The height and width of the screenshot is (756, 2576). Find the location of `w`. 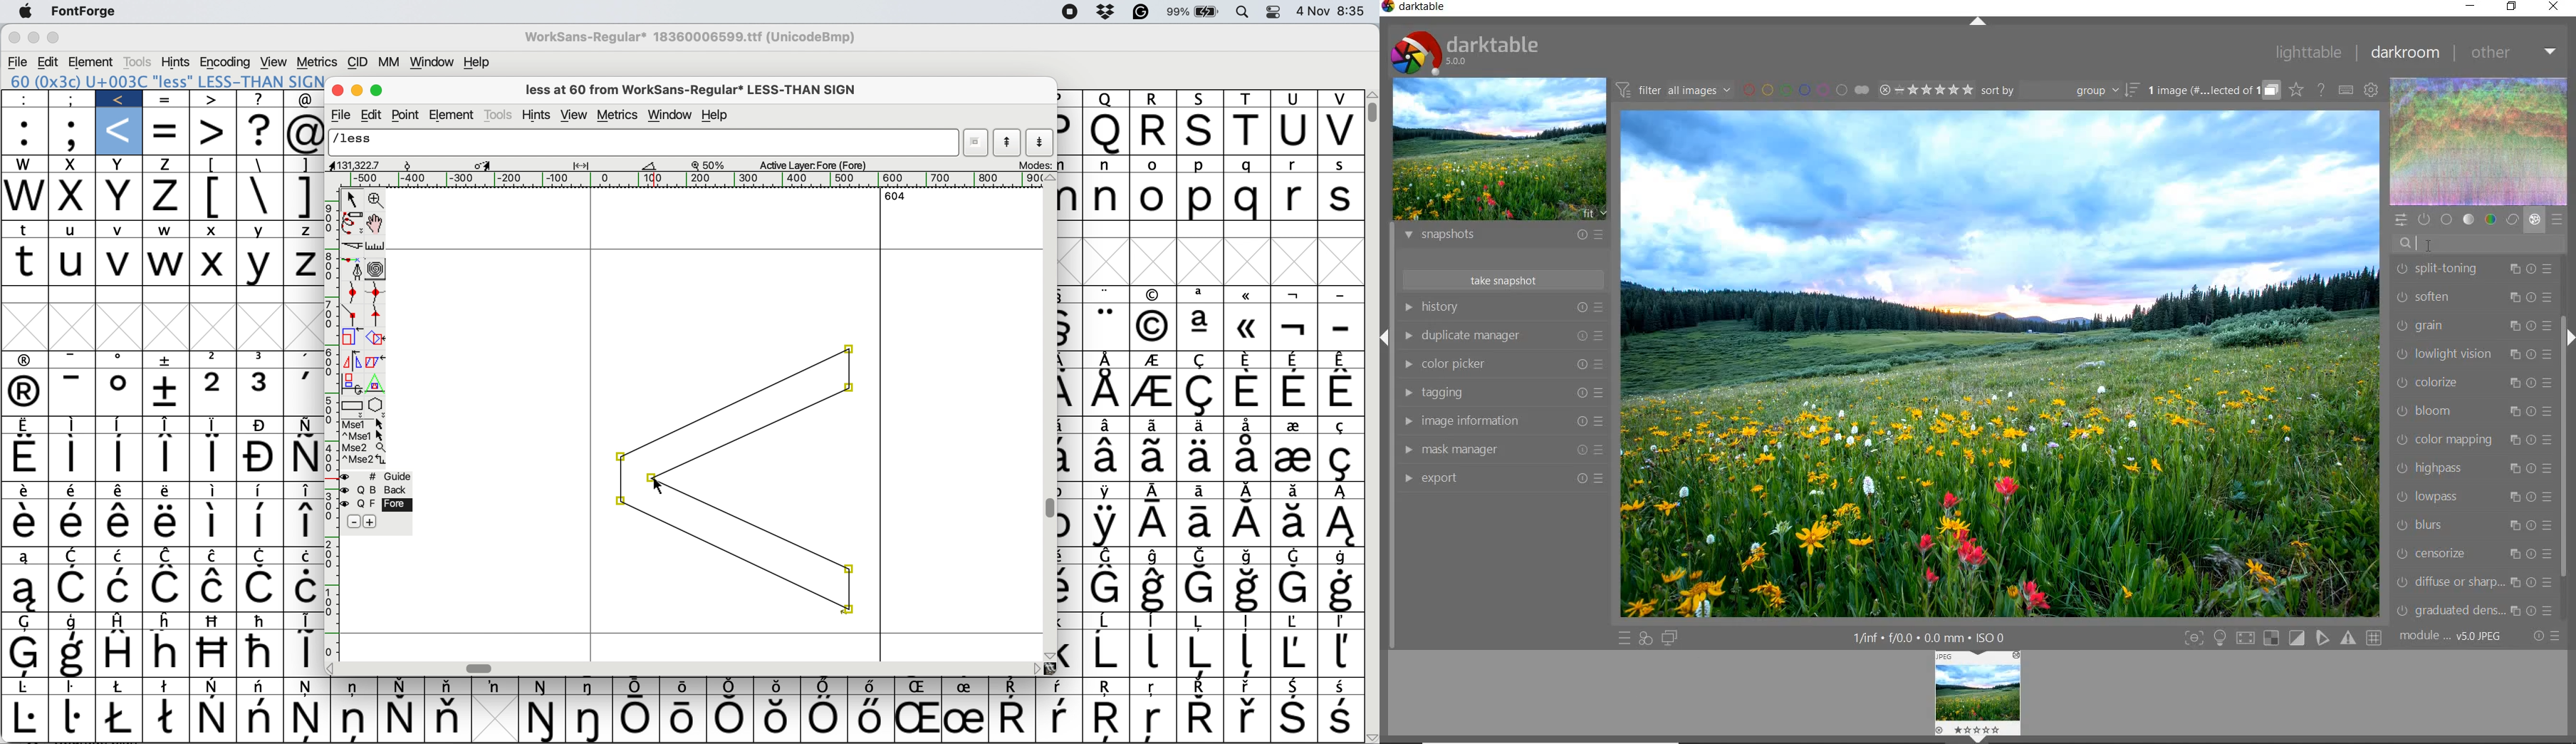

w is located at coordinates (166, 263).